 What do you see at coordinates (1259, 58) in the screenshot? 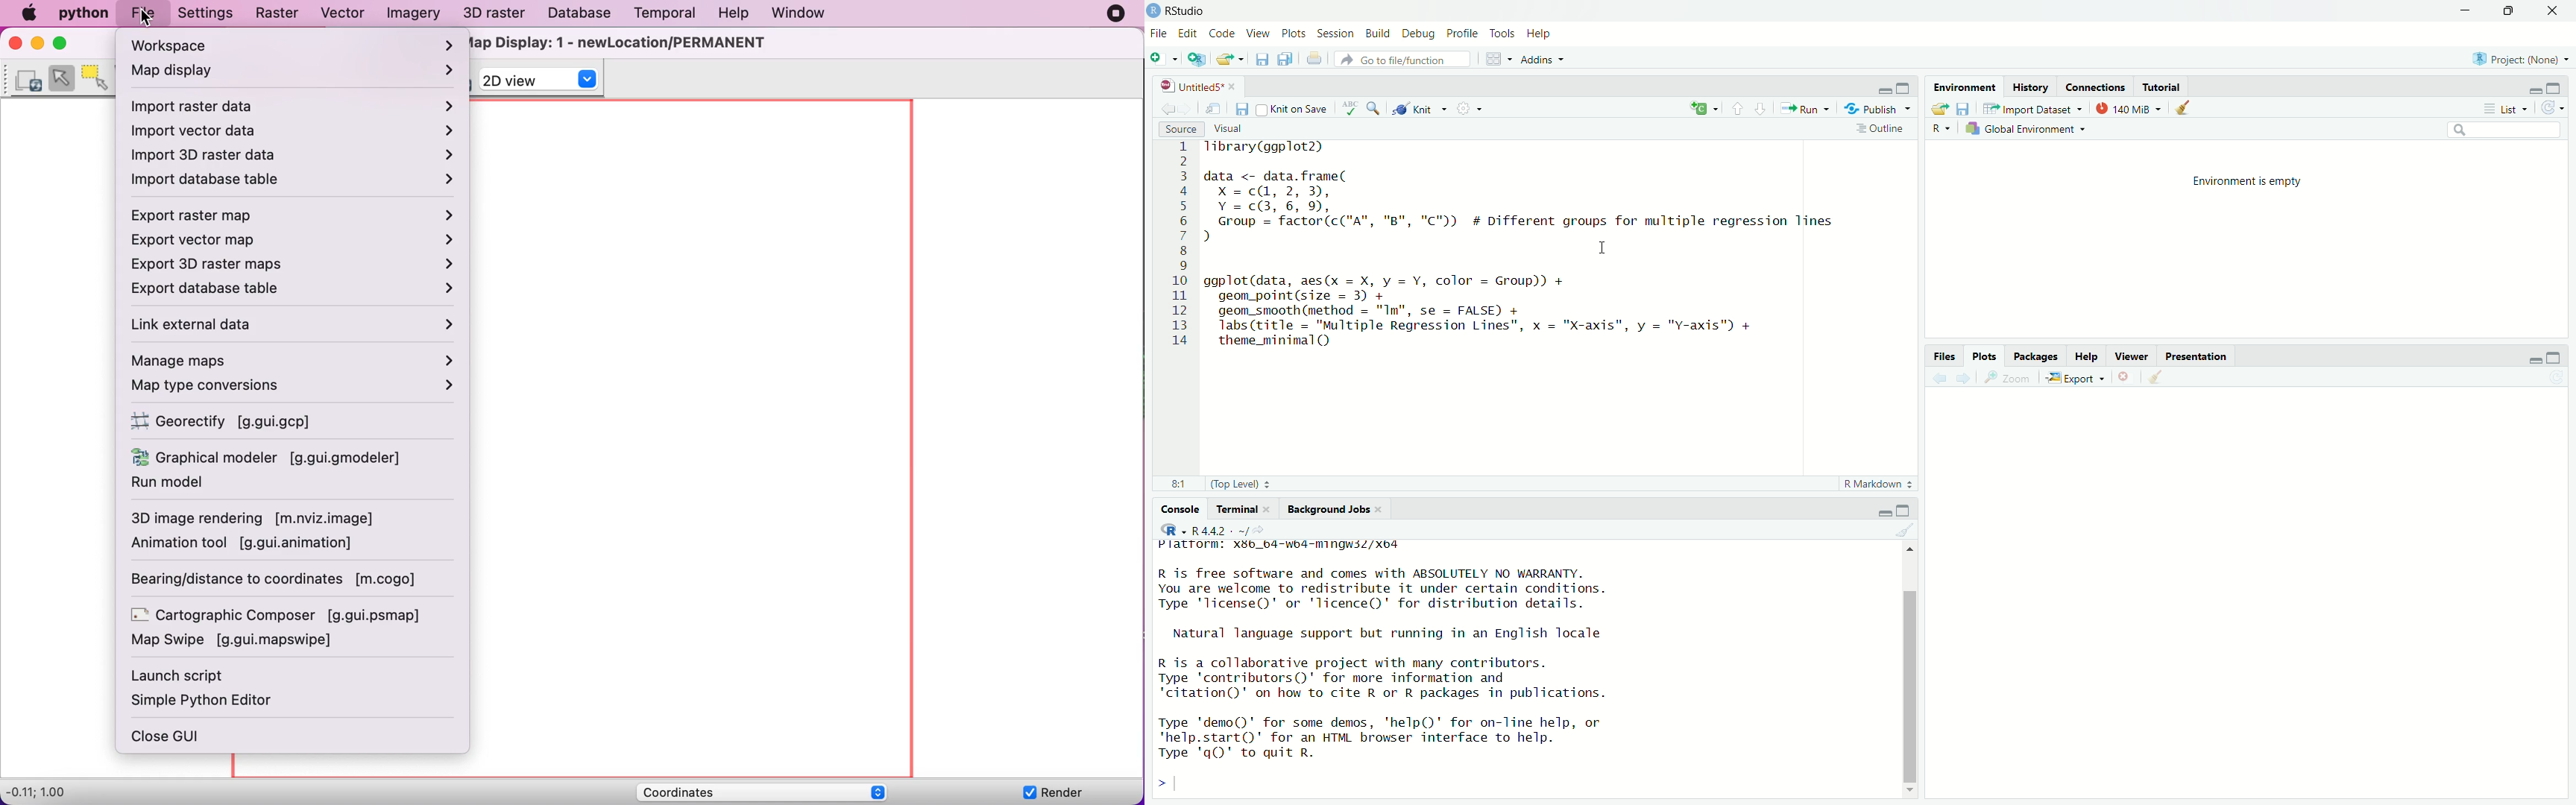
I see `save` at bounding box center [1259, 58].